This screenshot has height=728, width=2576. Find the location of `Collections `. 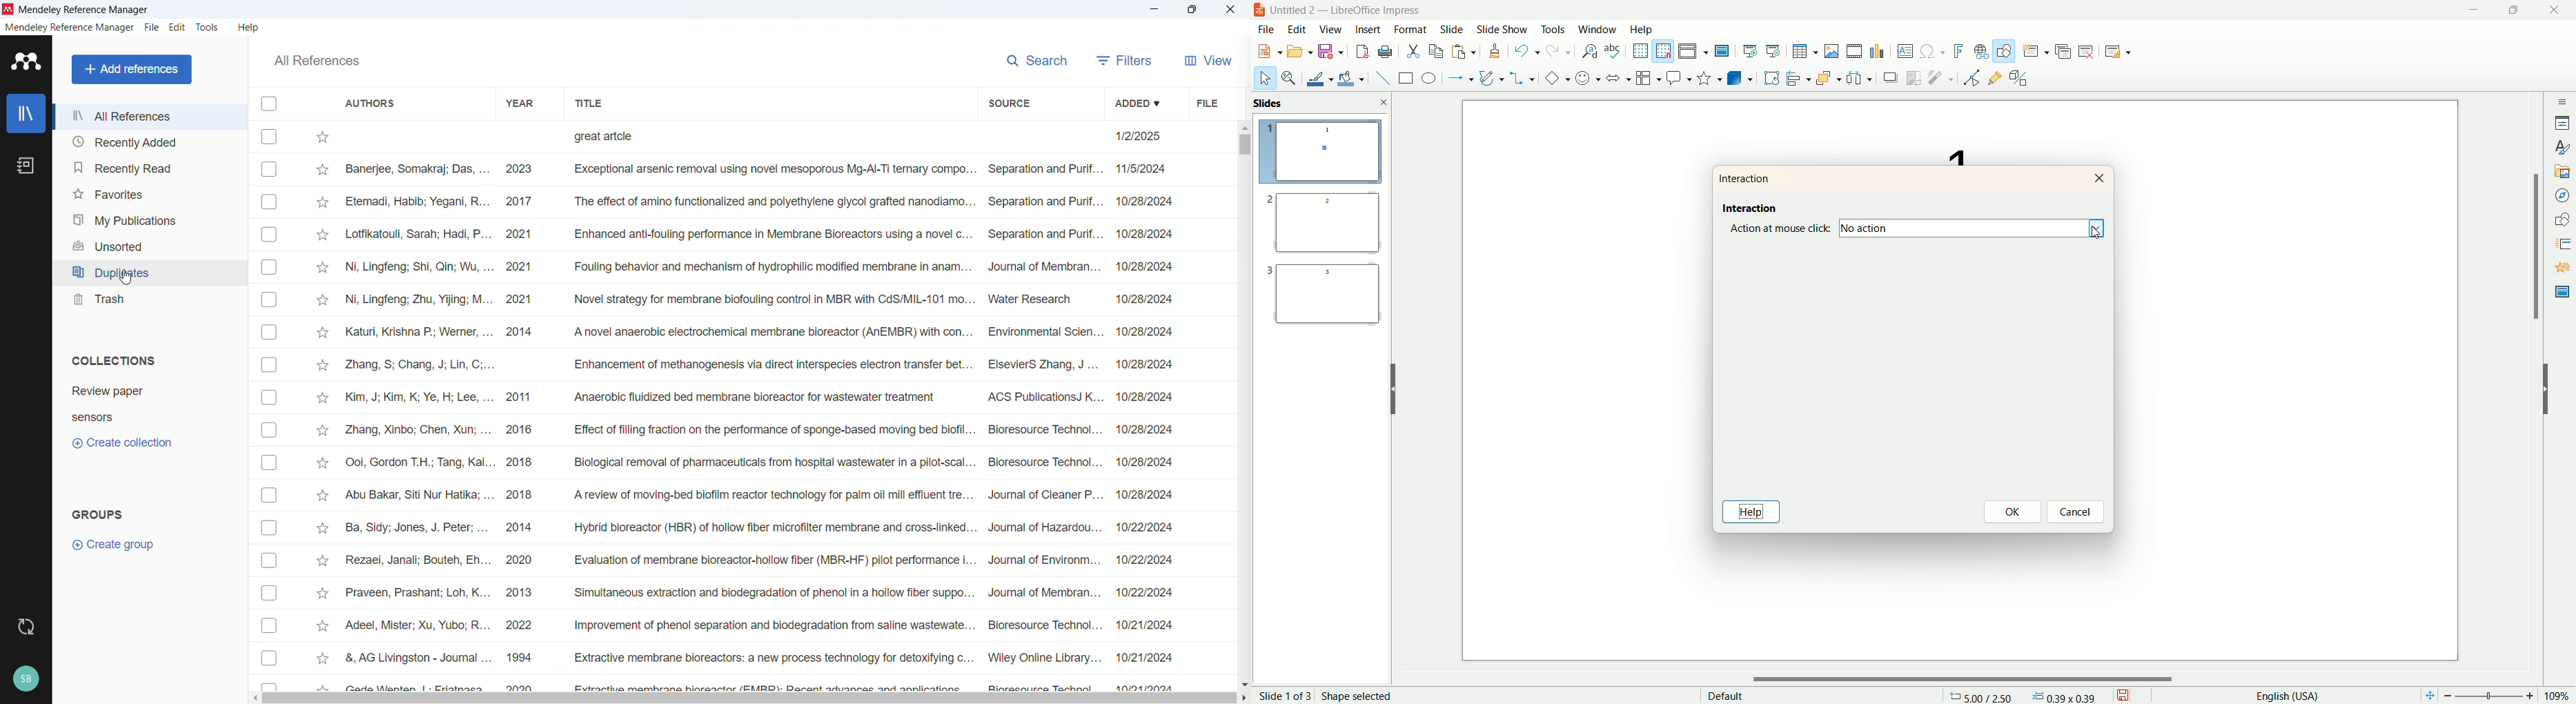

Collections  is located at coordinates (114, 361).